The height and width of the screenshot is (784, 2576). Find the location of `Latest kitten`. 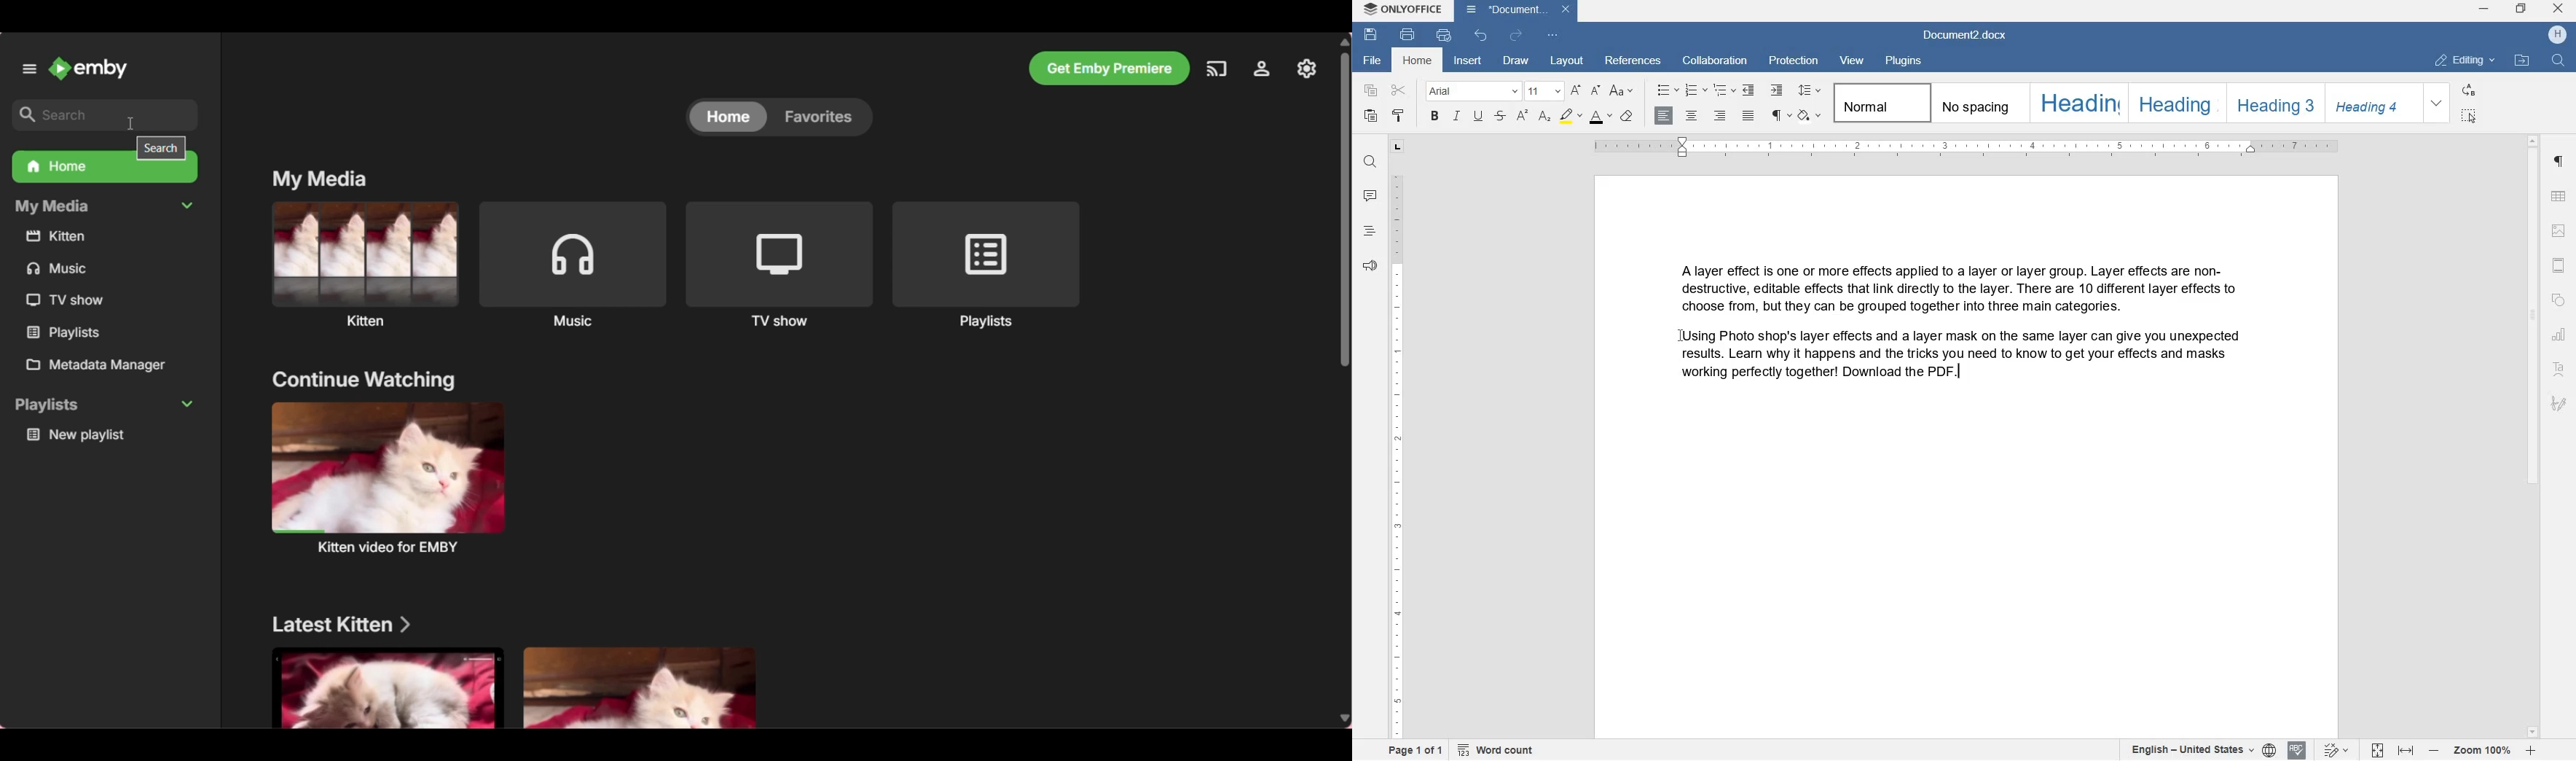

Latest kitten is located at coordinates (340, 624).